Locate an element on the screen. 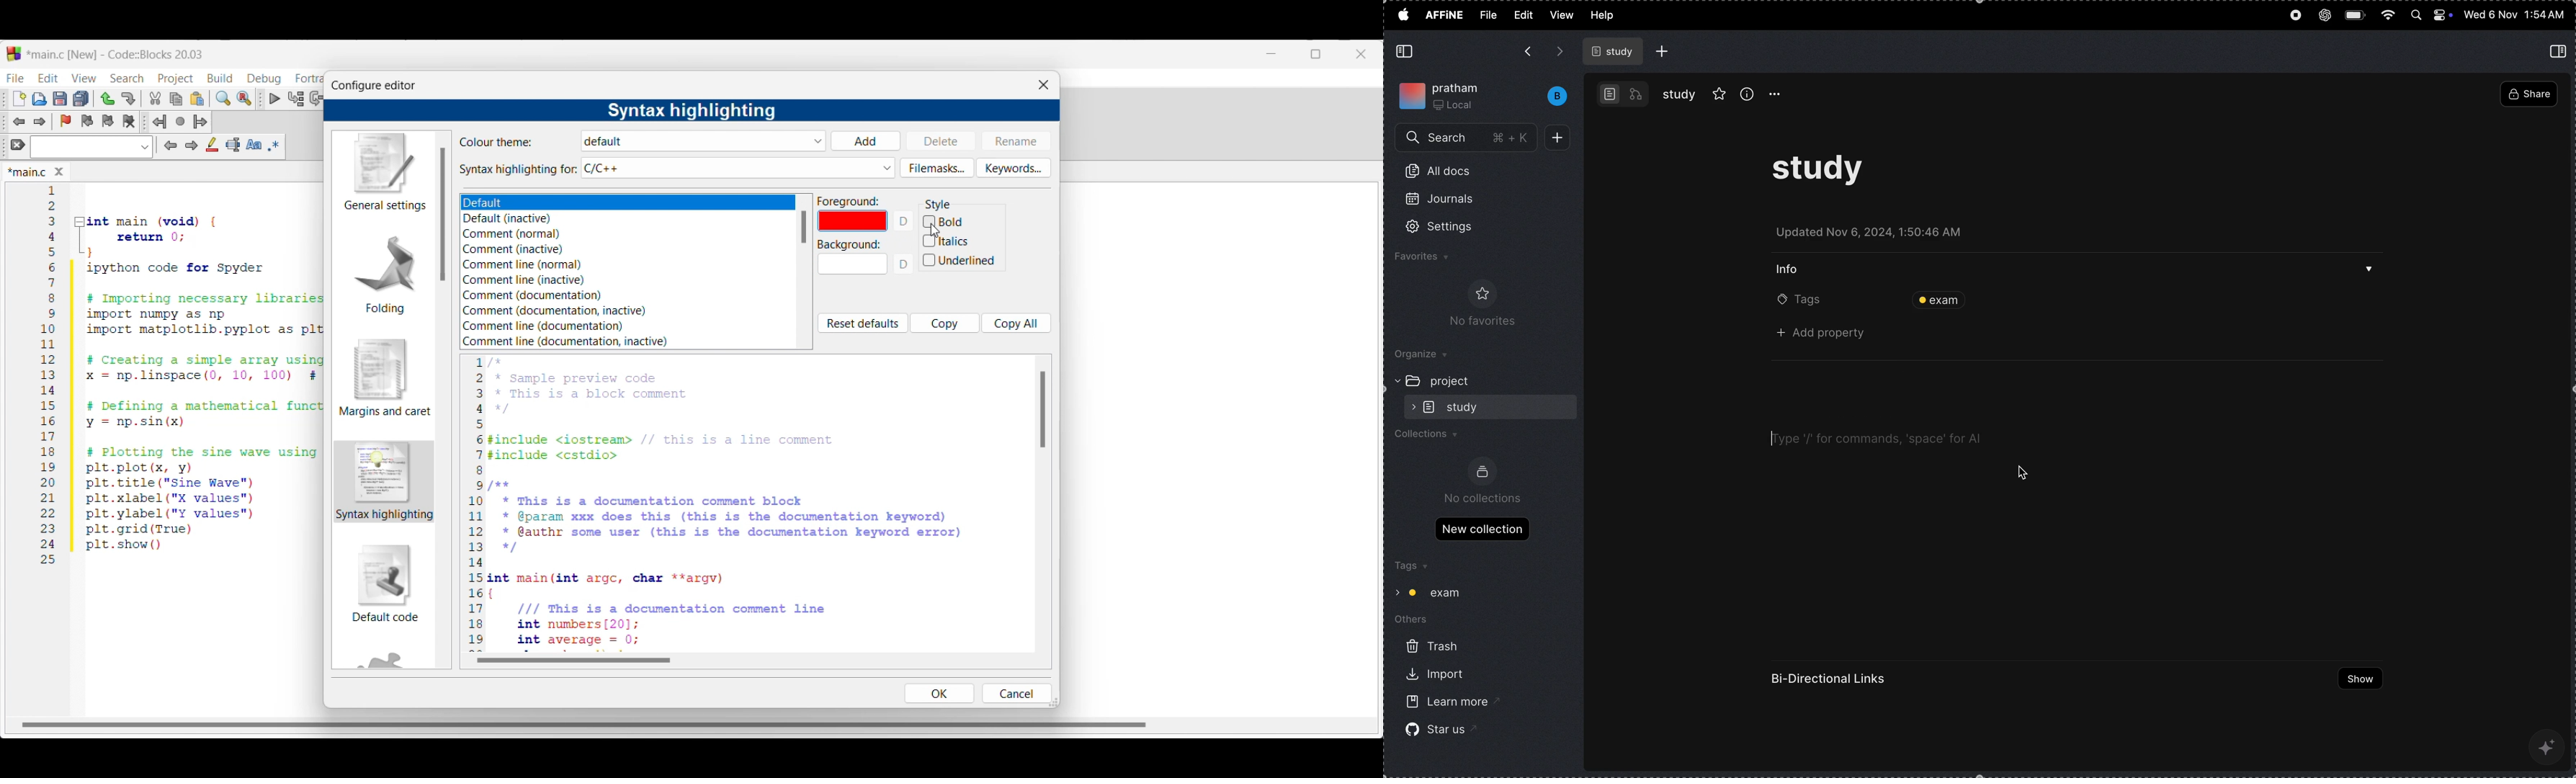  Toggle bookmarks is located at coordinates (66, 121).